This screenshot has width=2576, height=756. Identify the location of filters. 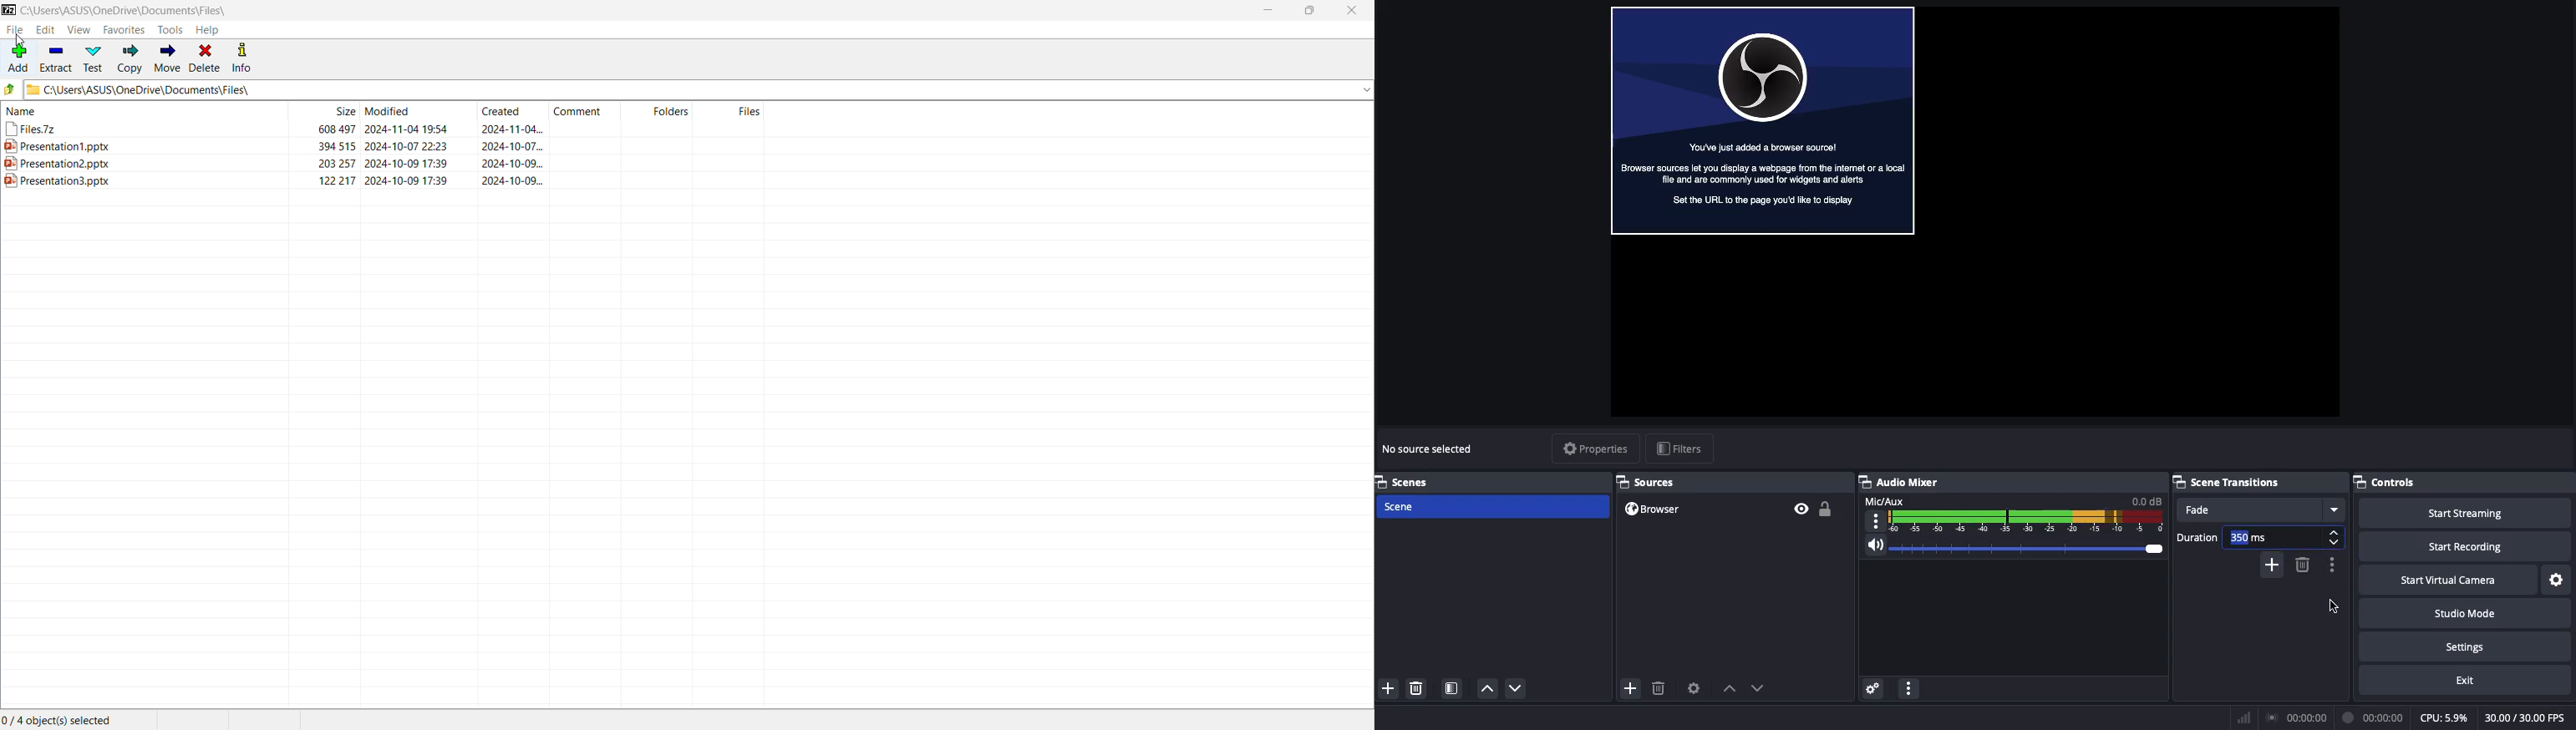
(1684, 449).